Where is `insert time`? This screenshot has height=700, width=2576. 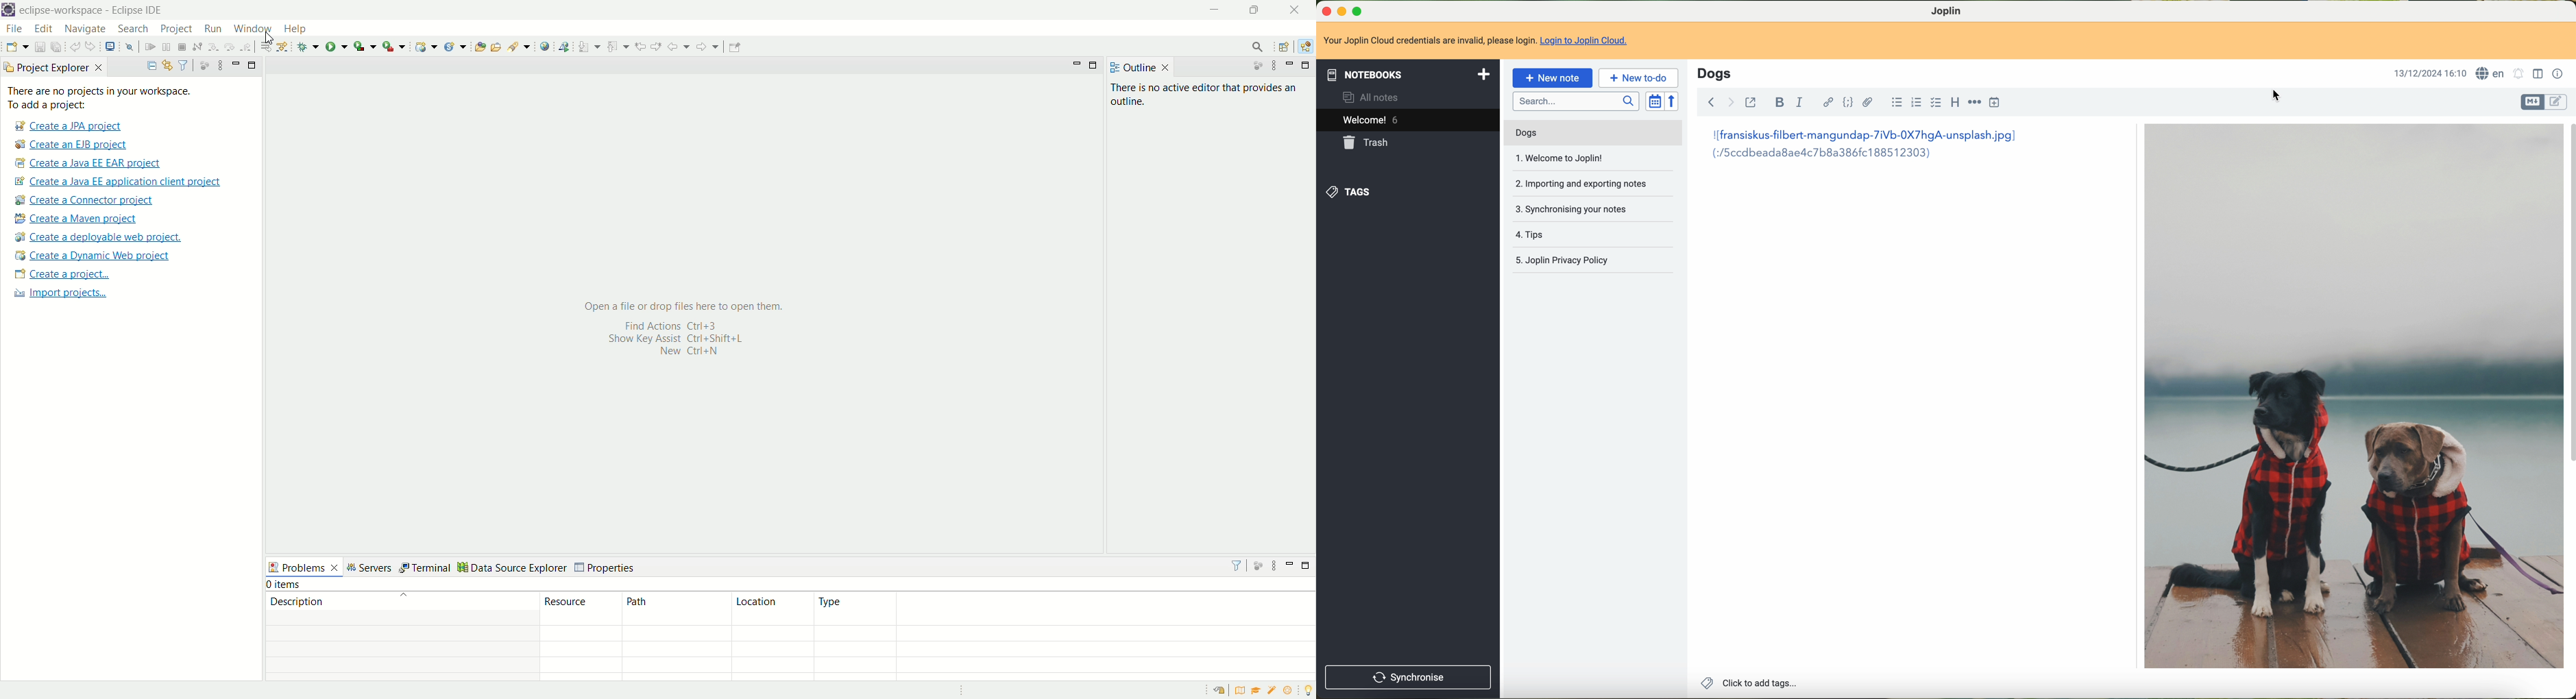 insert time is located at coordinates (1996, 103).